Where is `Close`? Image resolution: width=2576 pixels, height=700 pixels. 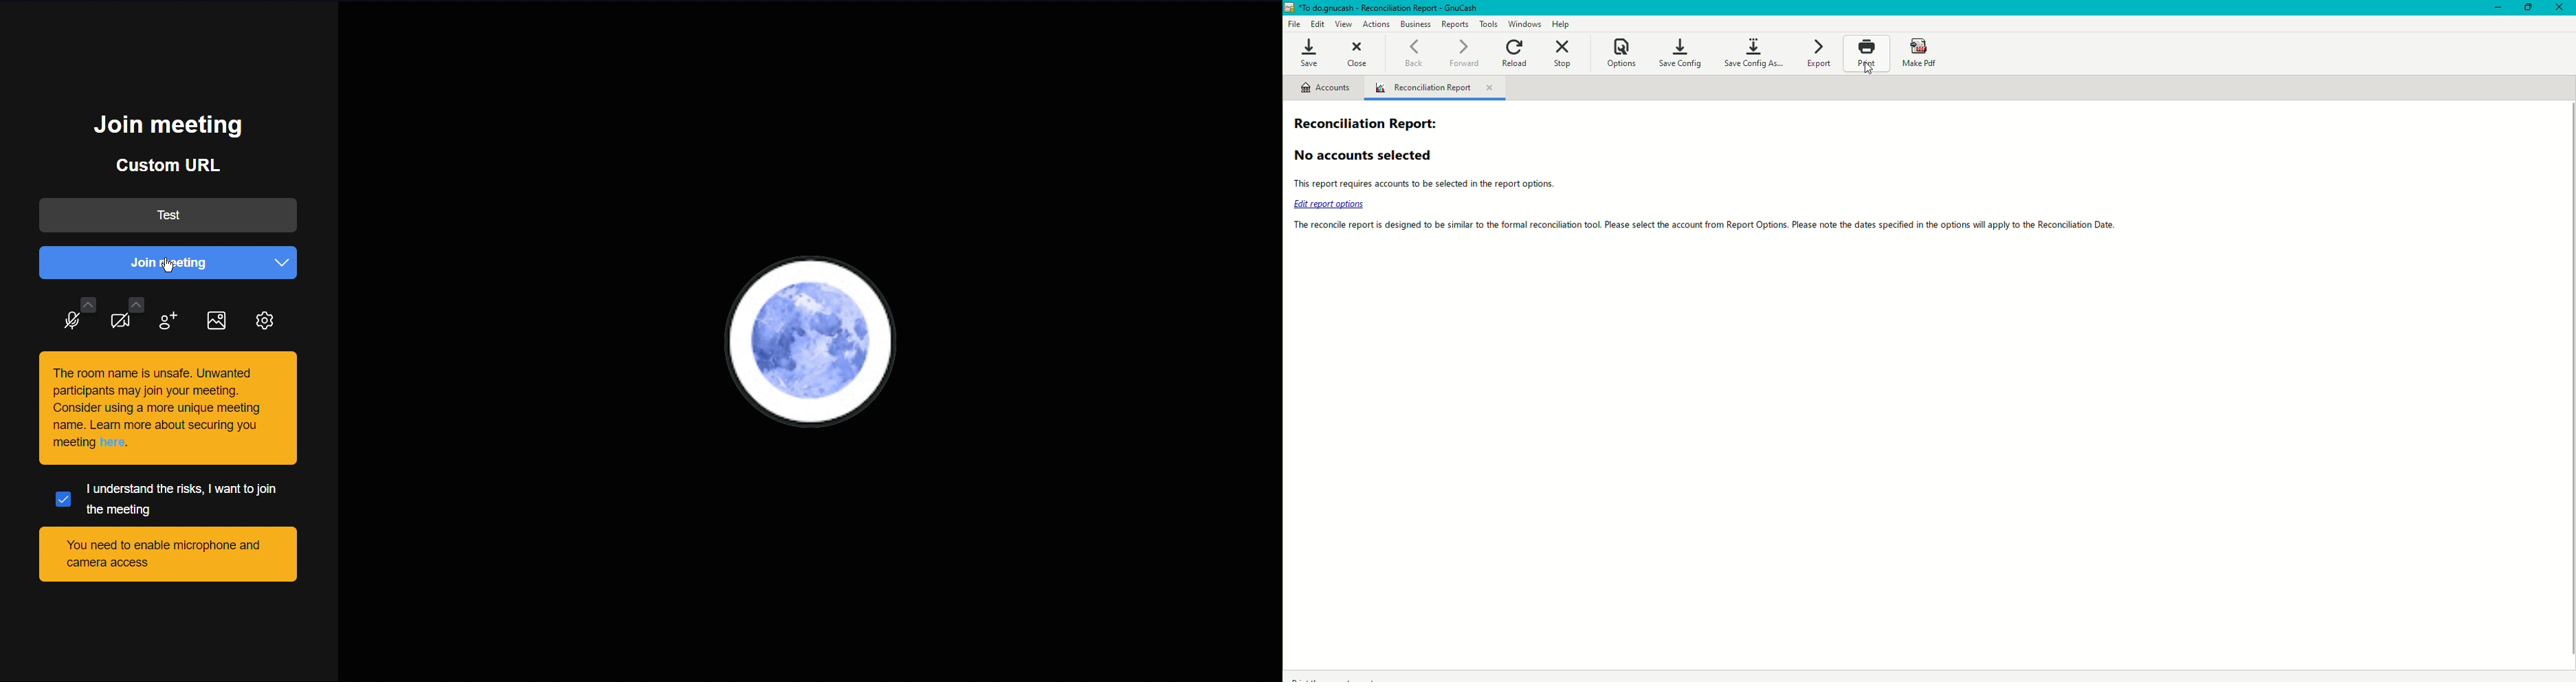
Close is located at coordinates (2559, 8).